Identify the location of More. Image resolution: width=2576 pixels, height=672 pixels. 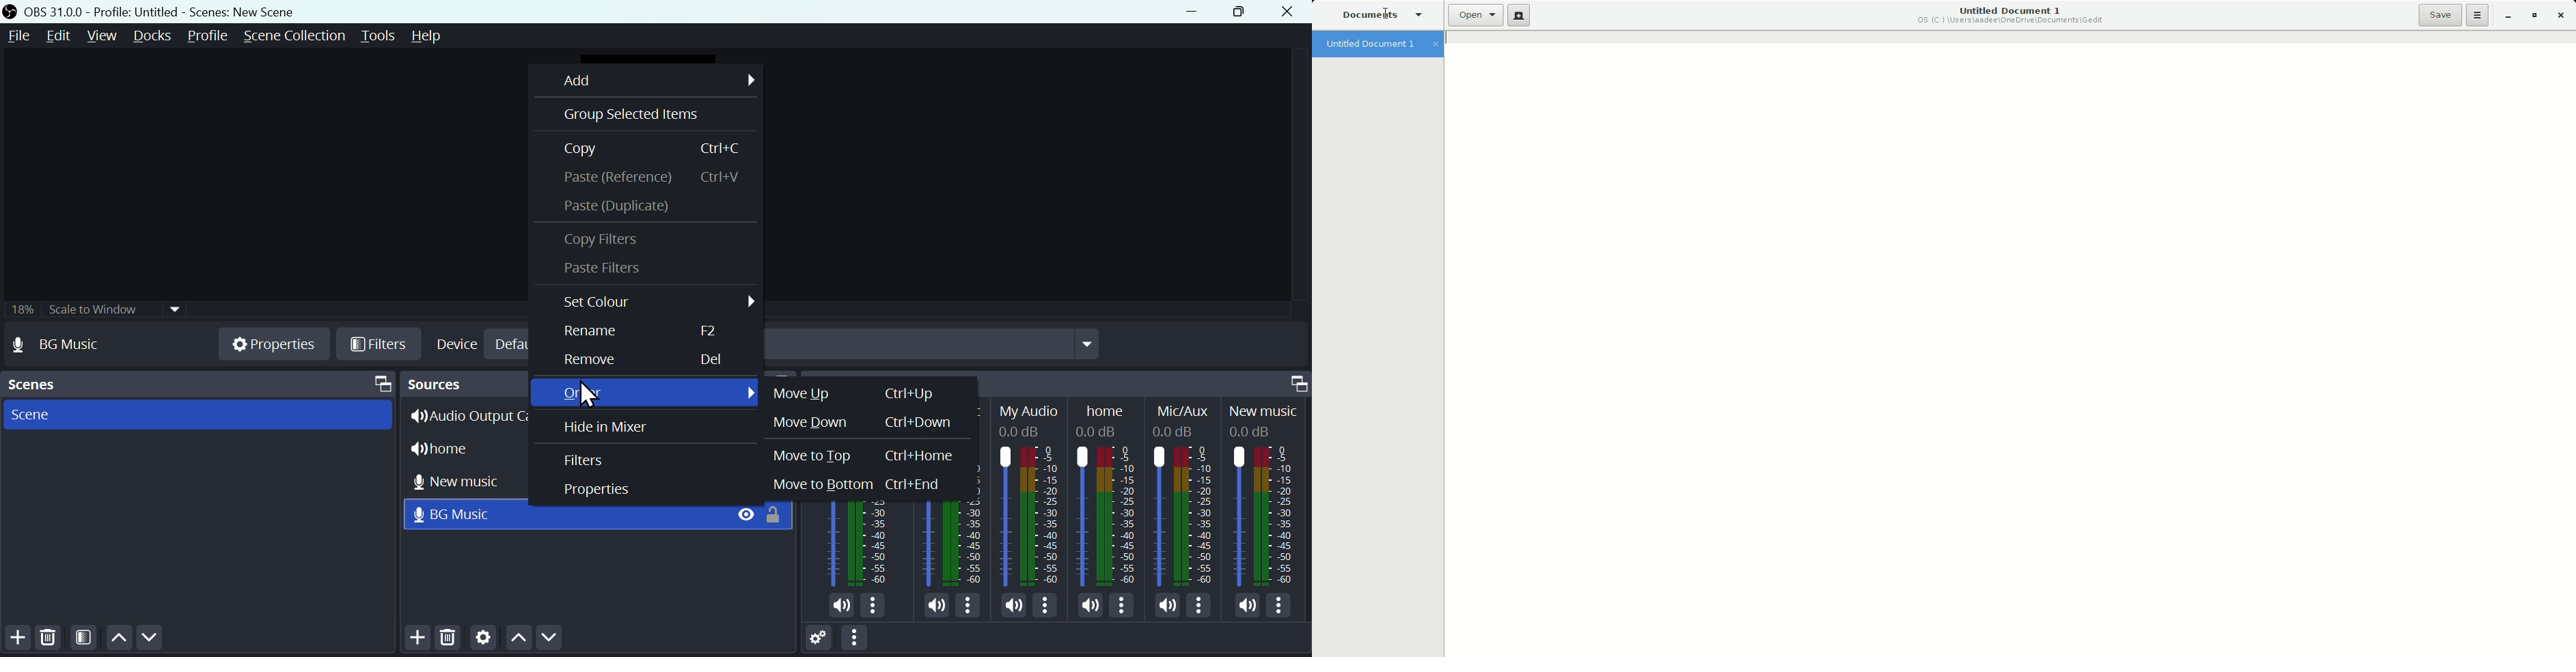
(967, 602).